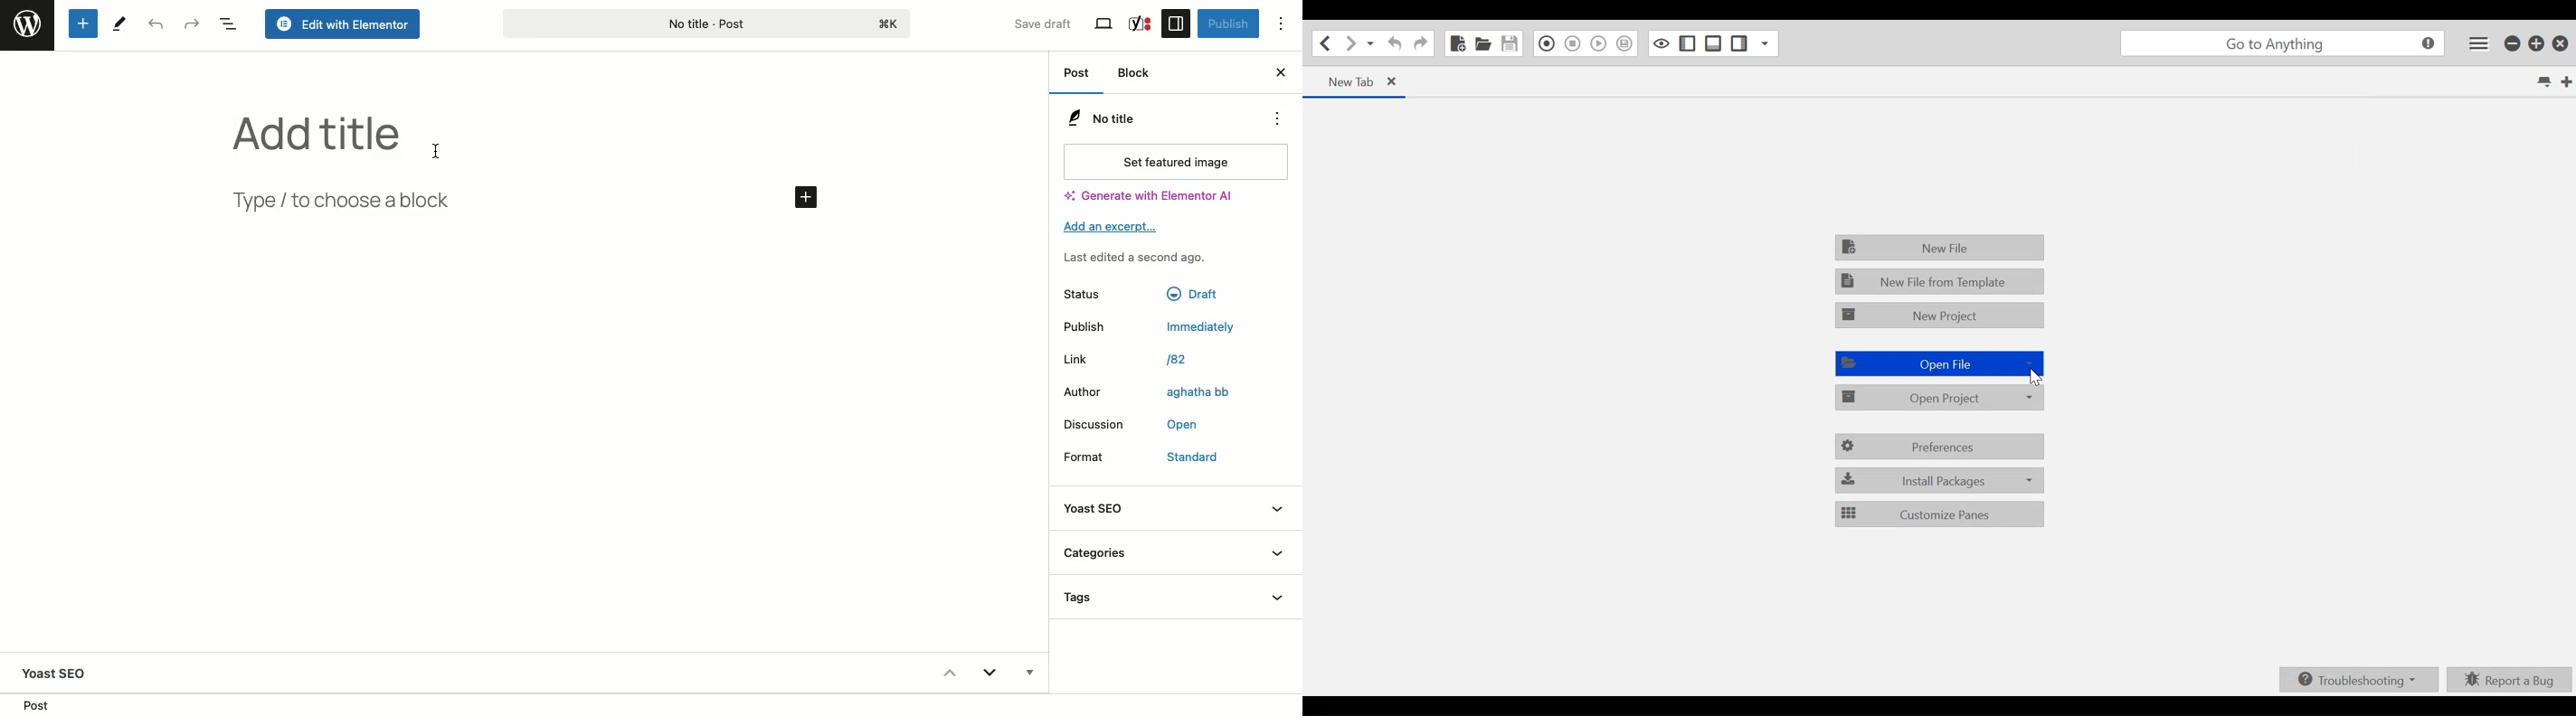  I want to click on Publish Immediately, so click(1086, 325).